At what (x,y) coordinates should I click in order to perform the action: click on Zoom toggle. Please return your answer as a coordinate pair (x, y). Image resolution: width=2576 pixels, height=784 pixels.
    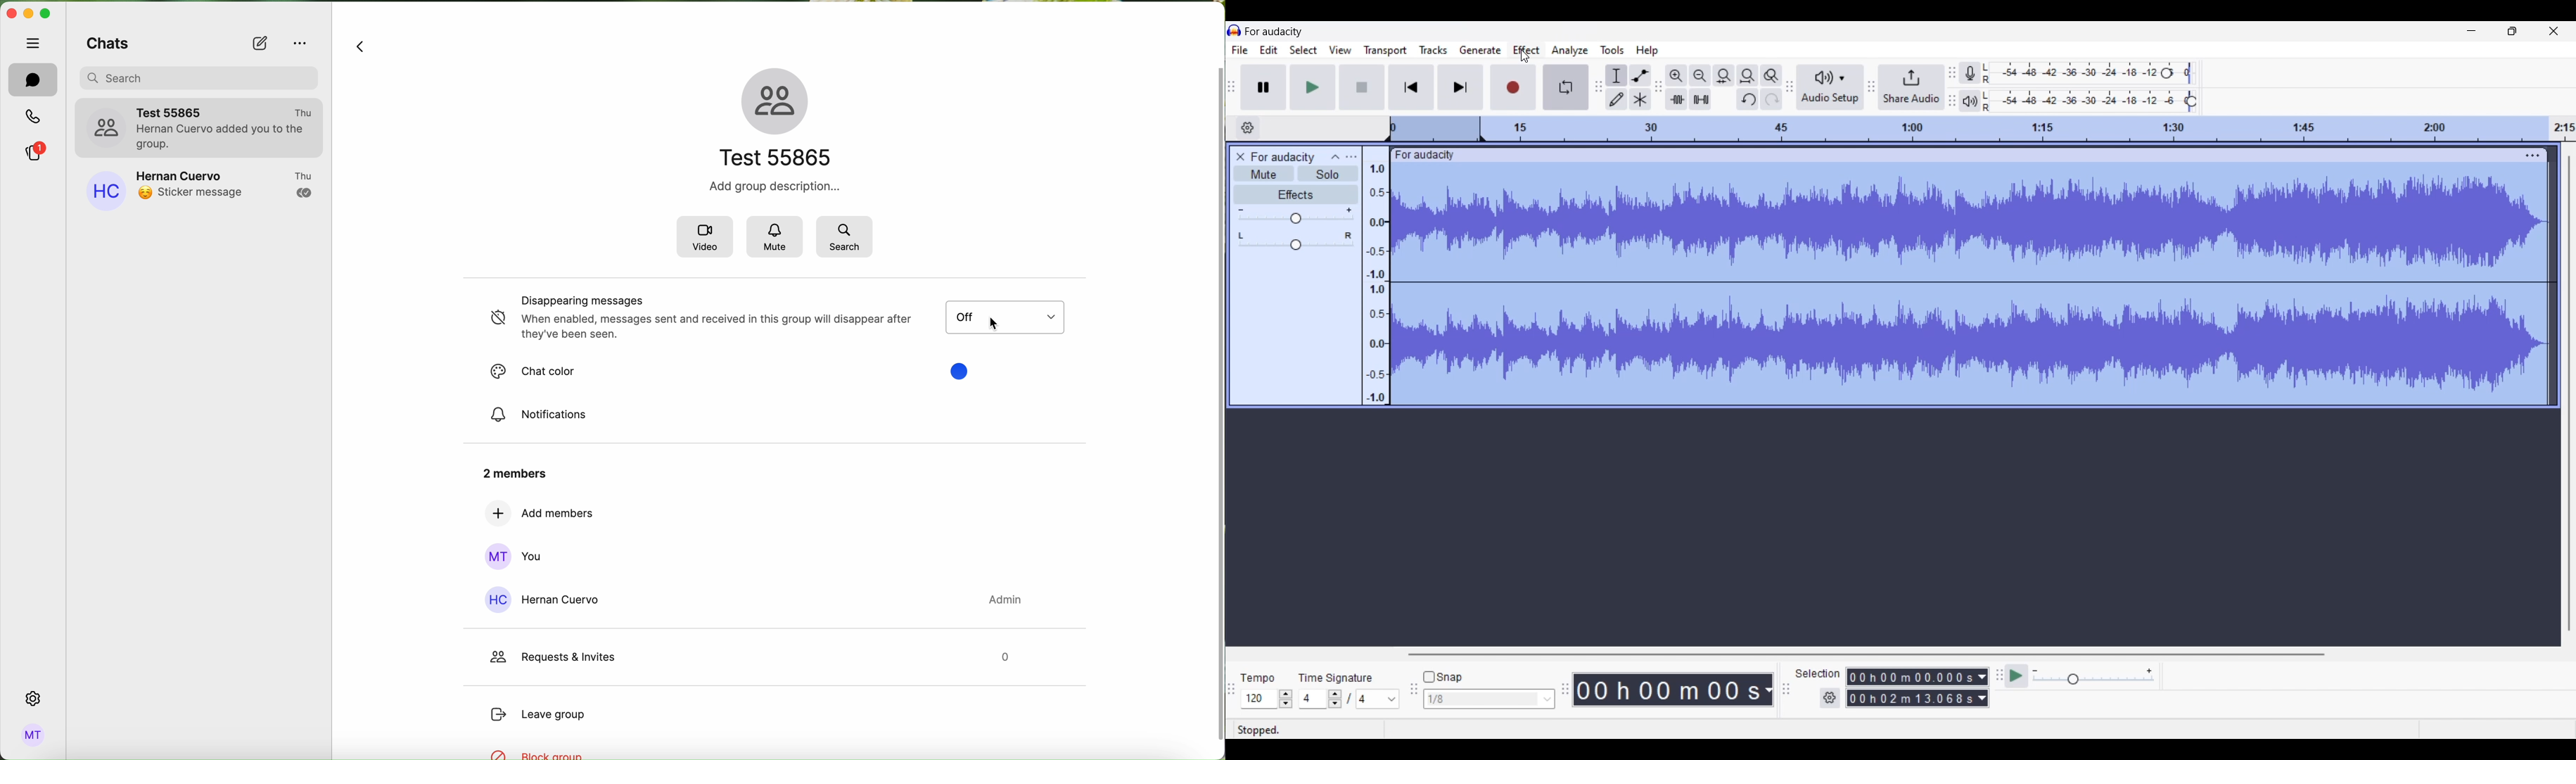
    Looking at the image, I should click on (1772, 75).